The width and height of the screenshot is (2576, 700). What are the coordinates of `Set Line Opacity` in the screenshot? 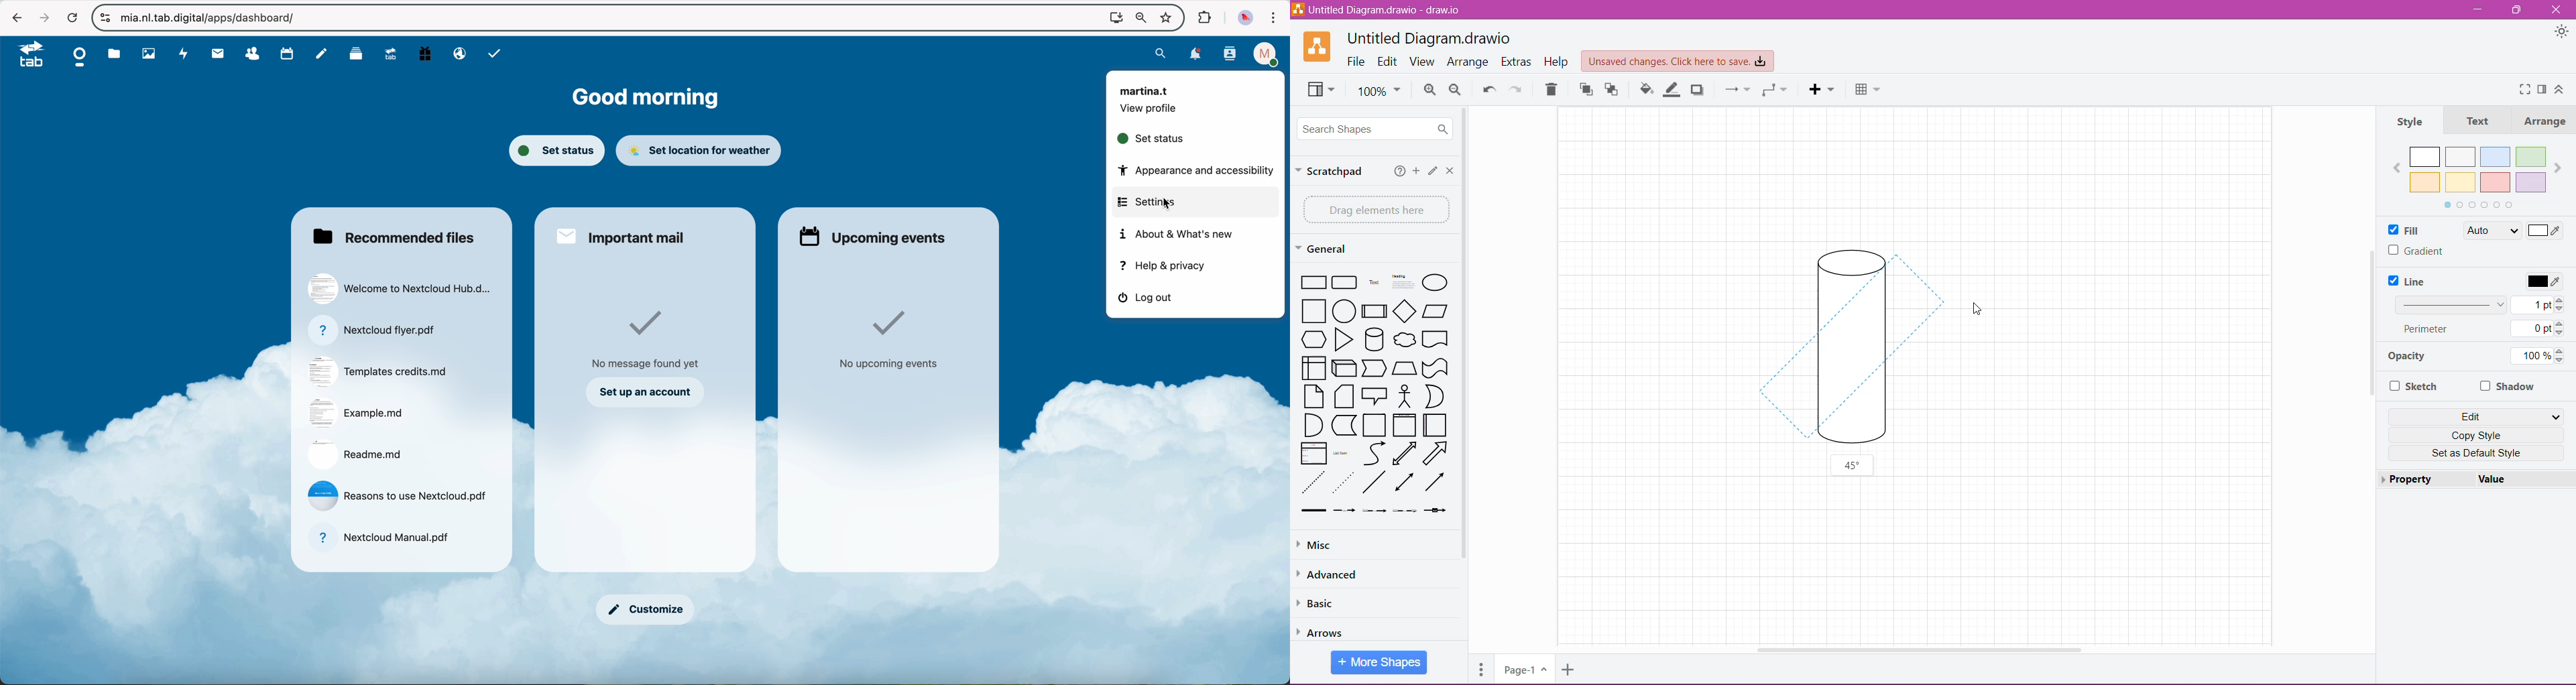 It's located at (2475, 358).